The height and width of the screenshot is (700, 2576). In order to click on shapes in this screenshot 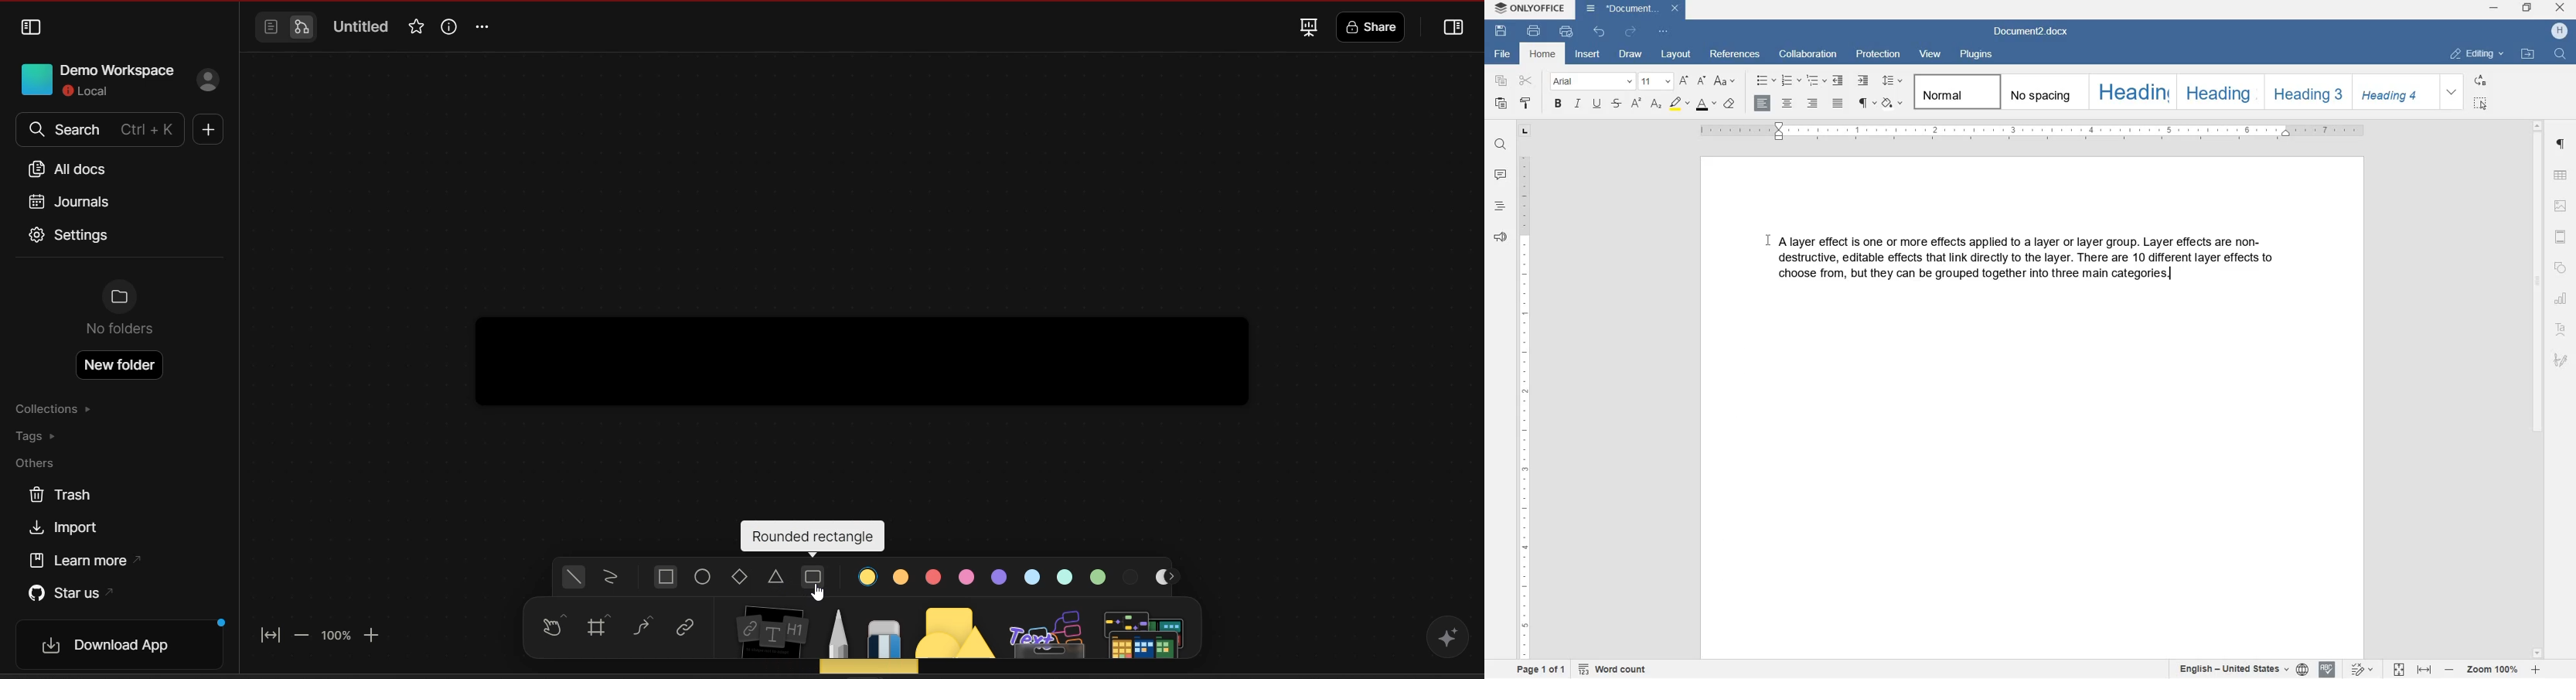, I will do `click(957, 629)`.